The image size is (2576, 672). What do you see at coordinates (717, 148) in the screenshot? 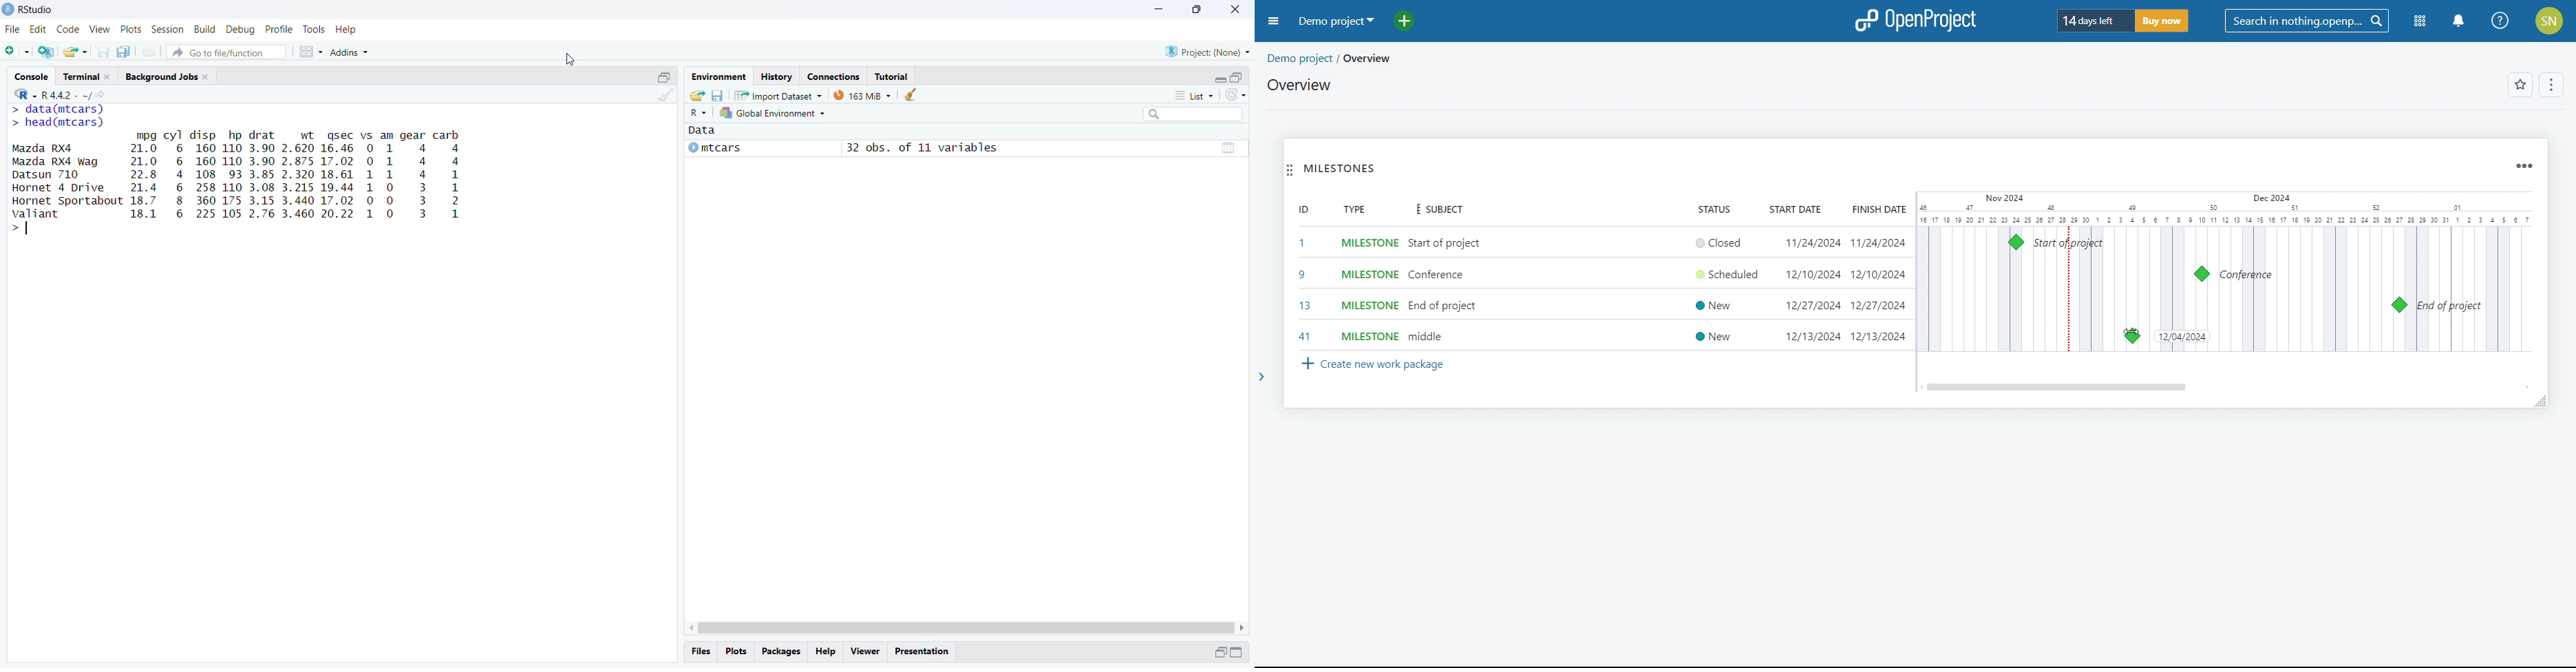
I see `mtcars` at bounding box center [717, 148].